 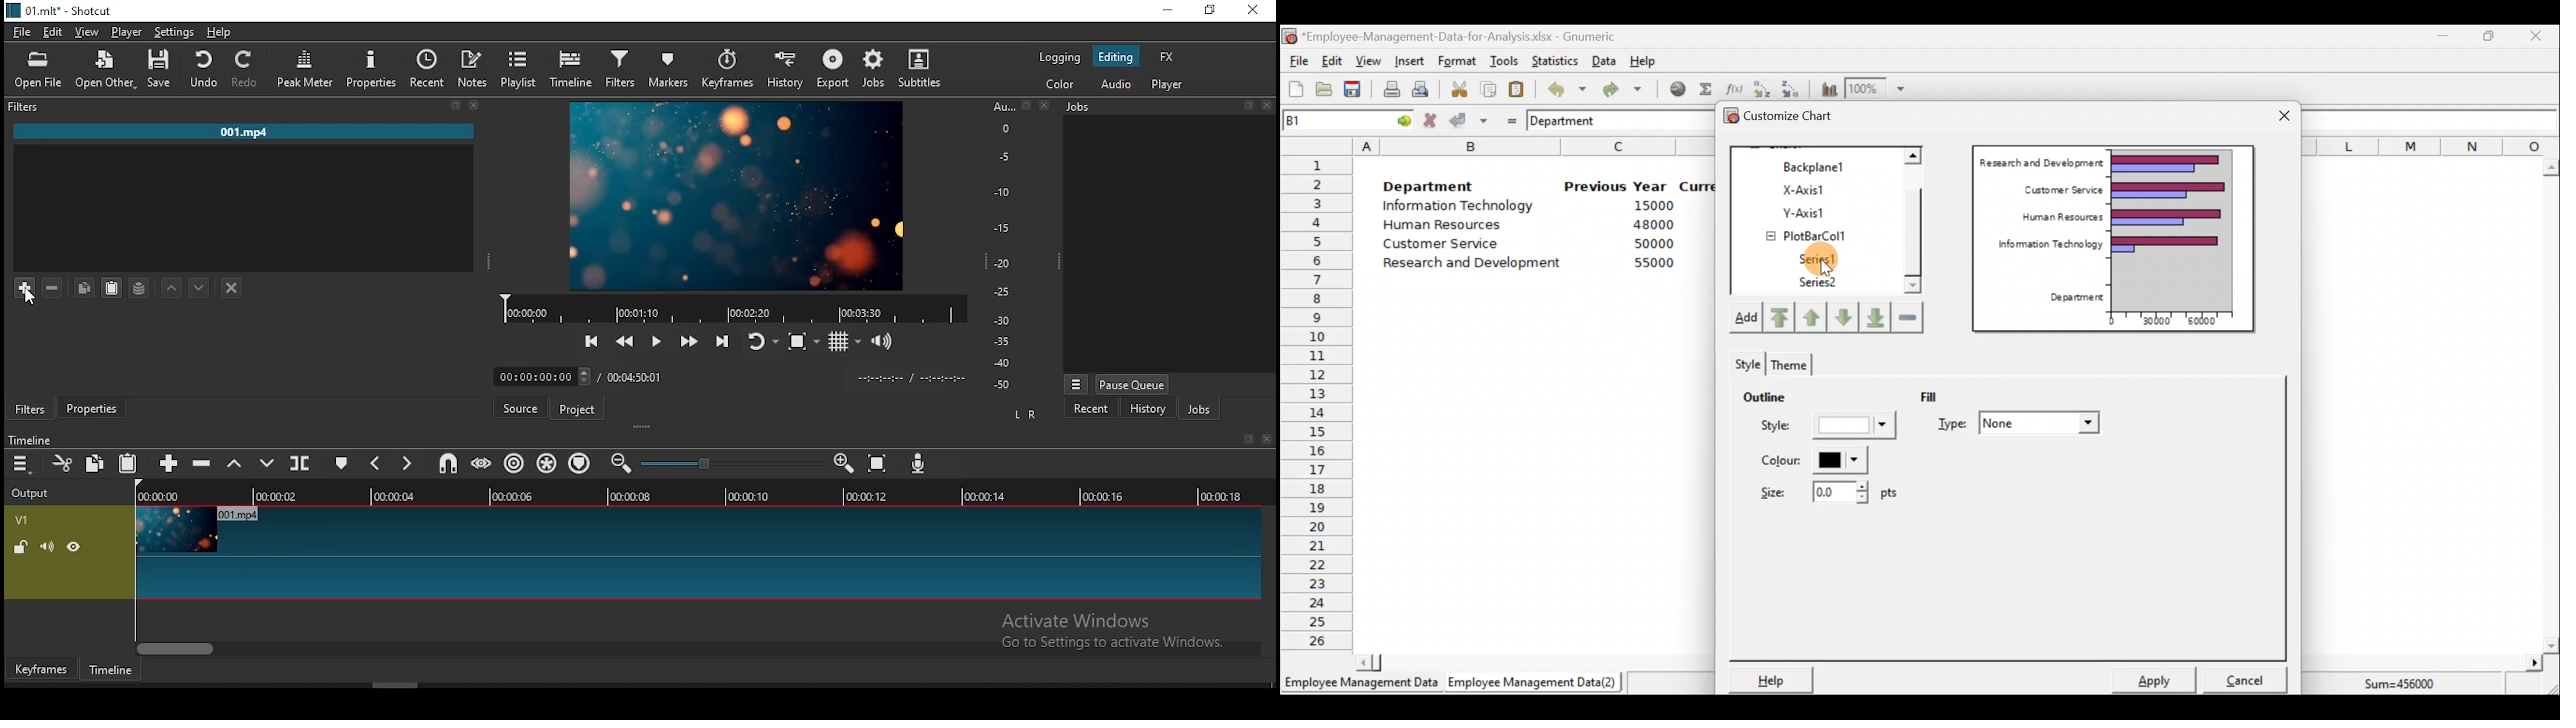 I want to click on Insert a chart, so click(x=1826, y=89).